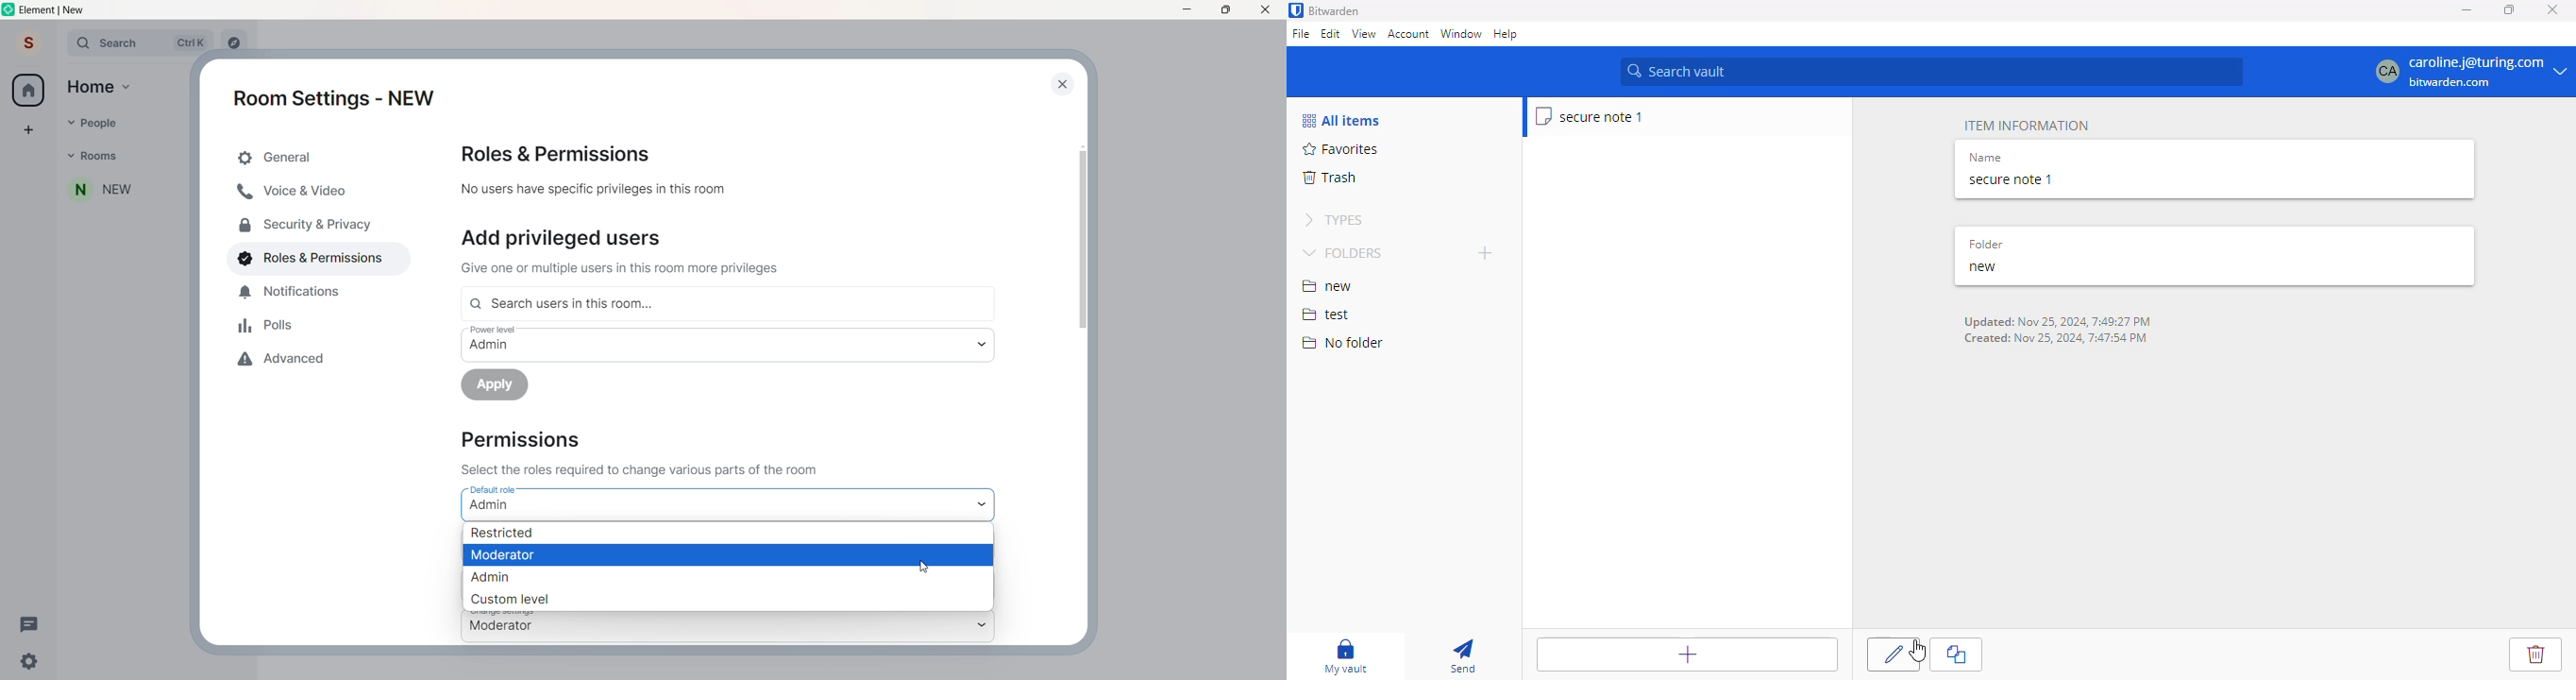 The width and height of the screenshot is (2576, 700). I want to click on text, so click(594, 190).